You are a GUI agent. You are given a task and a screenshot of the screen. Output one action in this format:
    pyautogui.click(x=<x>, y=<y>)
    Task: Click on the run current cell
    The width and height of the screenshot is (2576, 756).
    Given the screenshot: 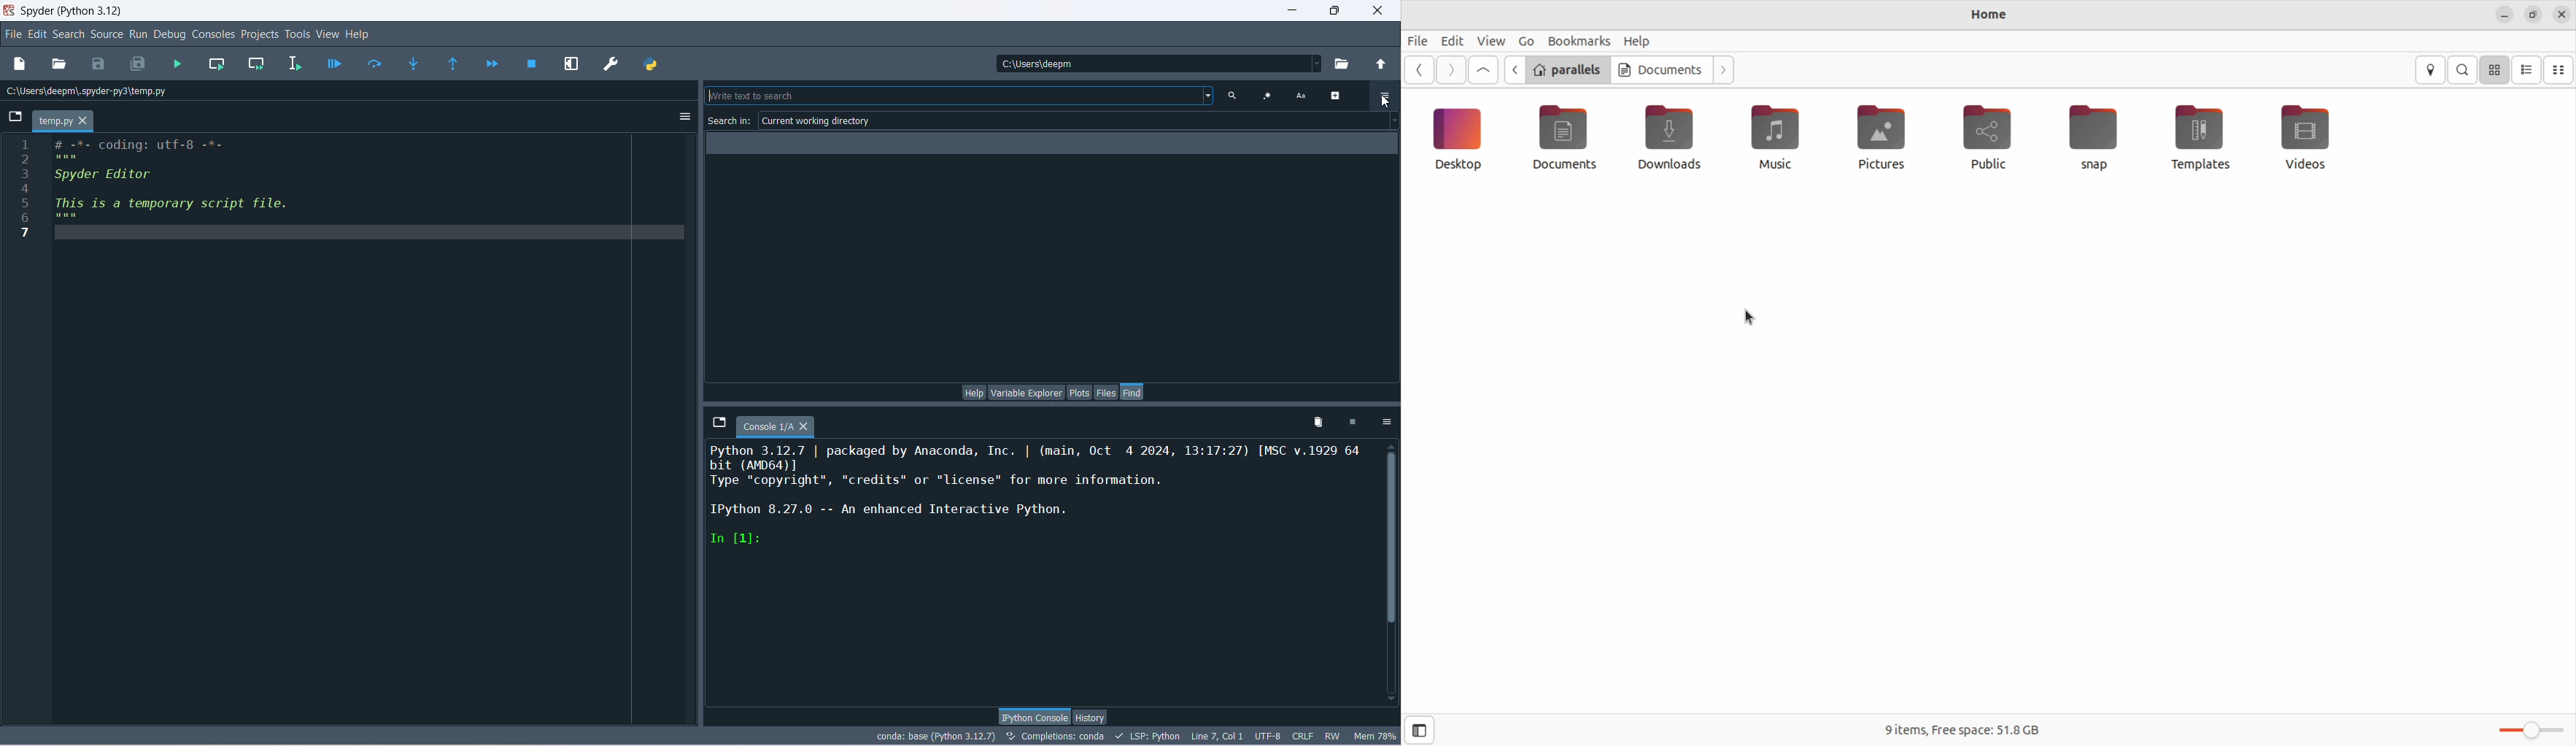 What is the action you would take?
    pyautogui.click(x=217, y=64)
    